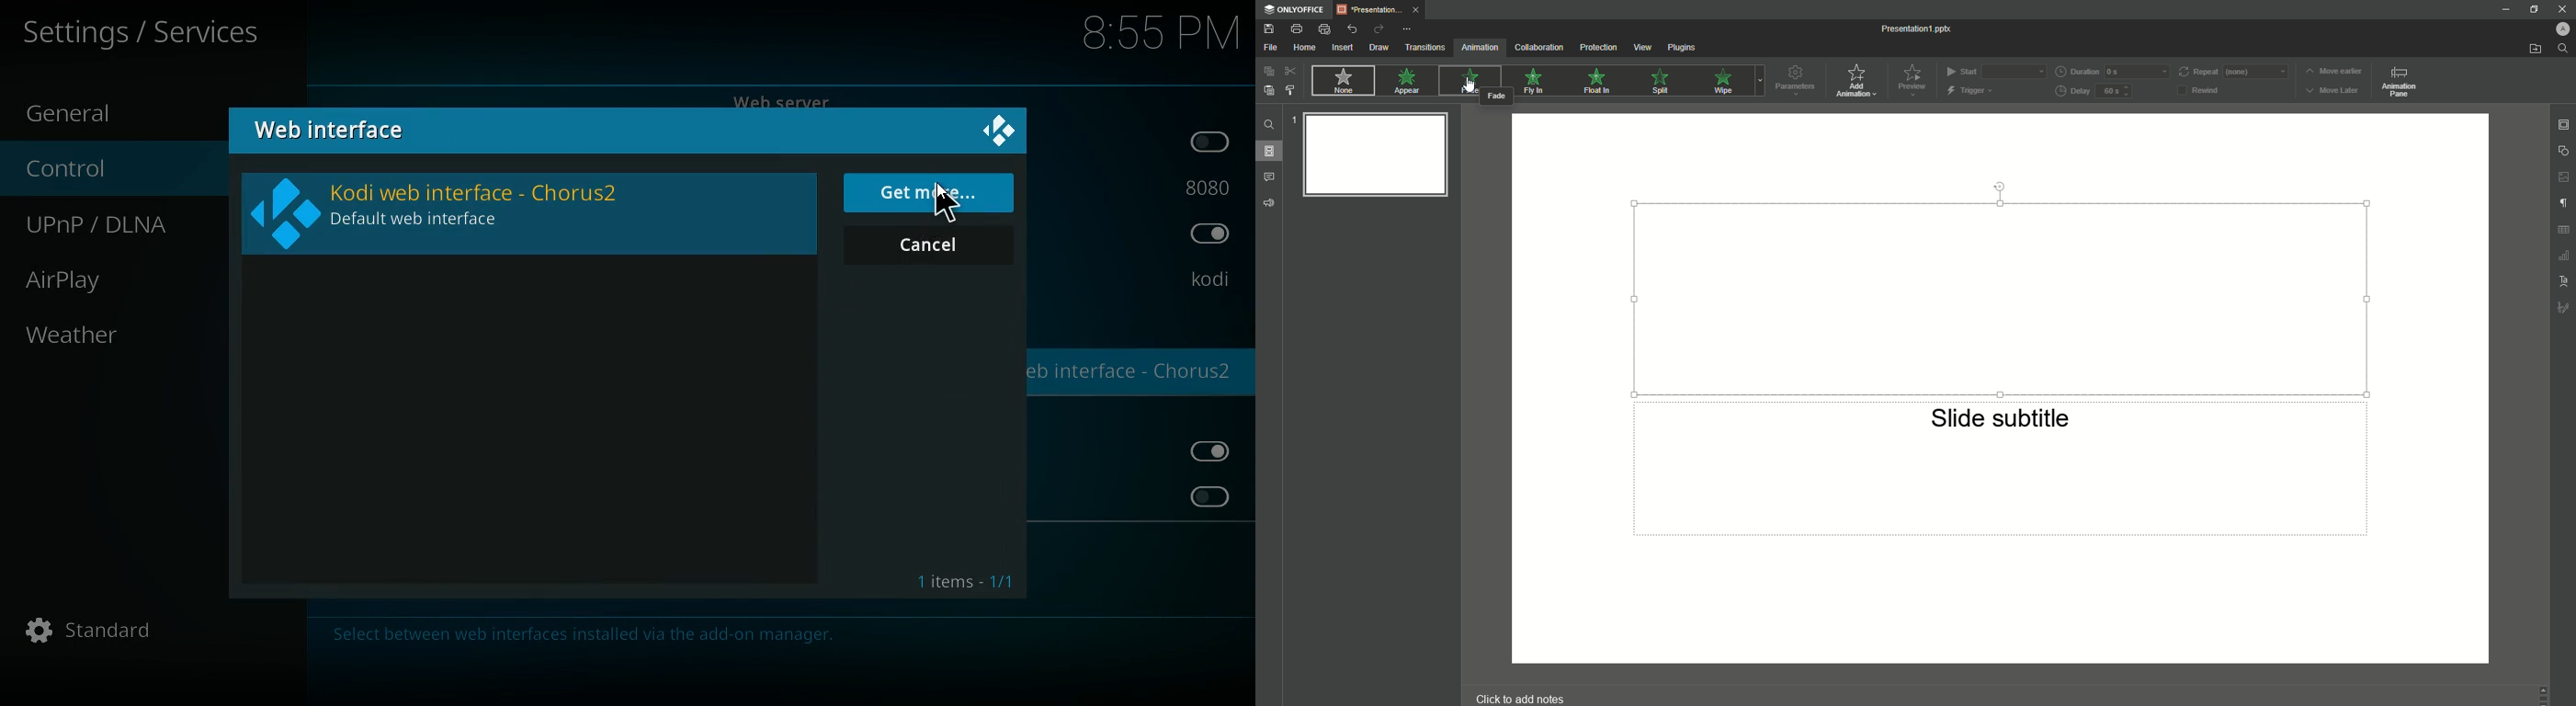 This screenshot has height=728, width=2576. I want to click on Settings / Services, so click(144, 33).